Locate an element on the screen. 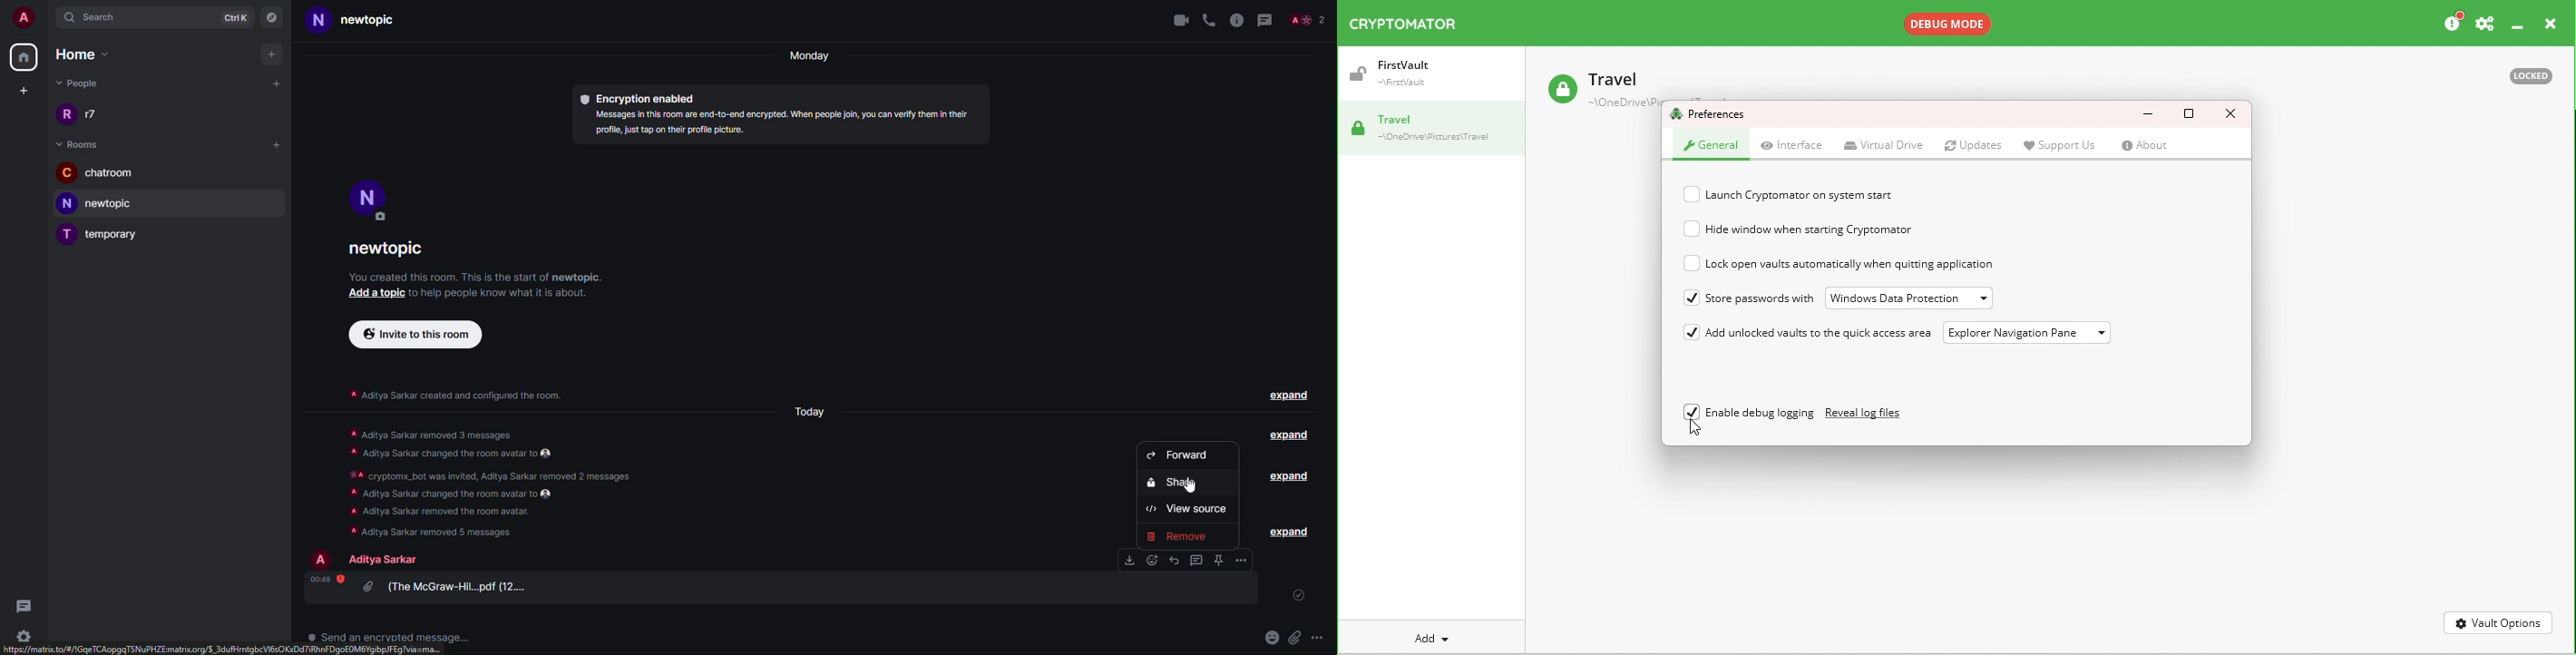 Image resolution: width=2576 pixels, height=672 pixels. add is located at coordinates (278, 82).